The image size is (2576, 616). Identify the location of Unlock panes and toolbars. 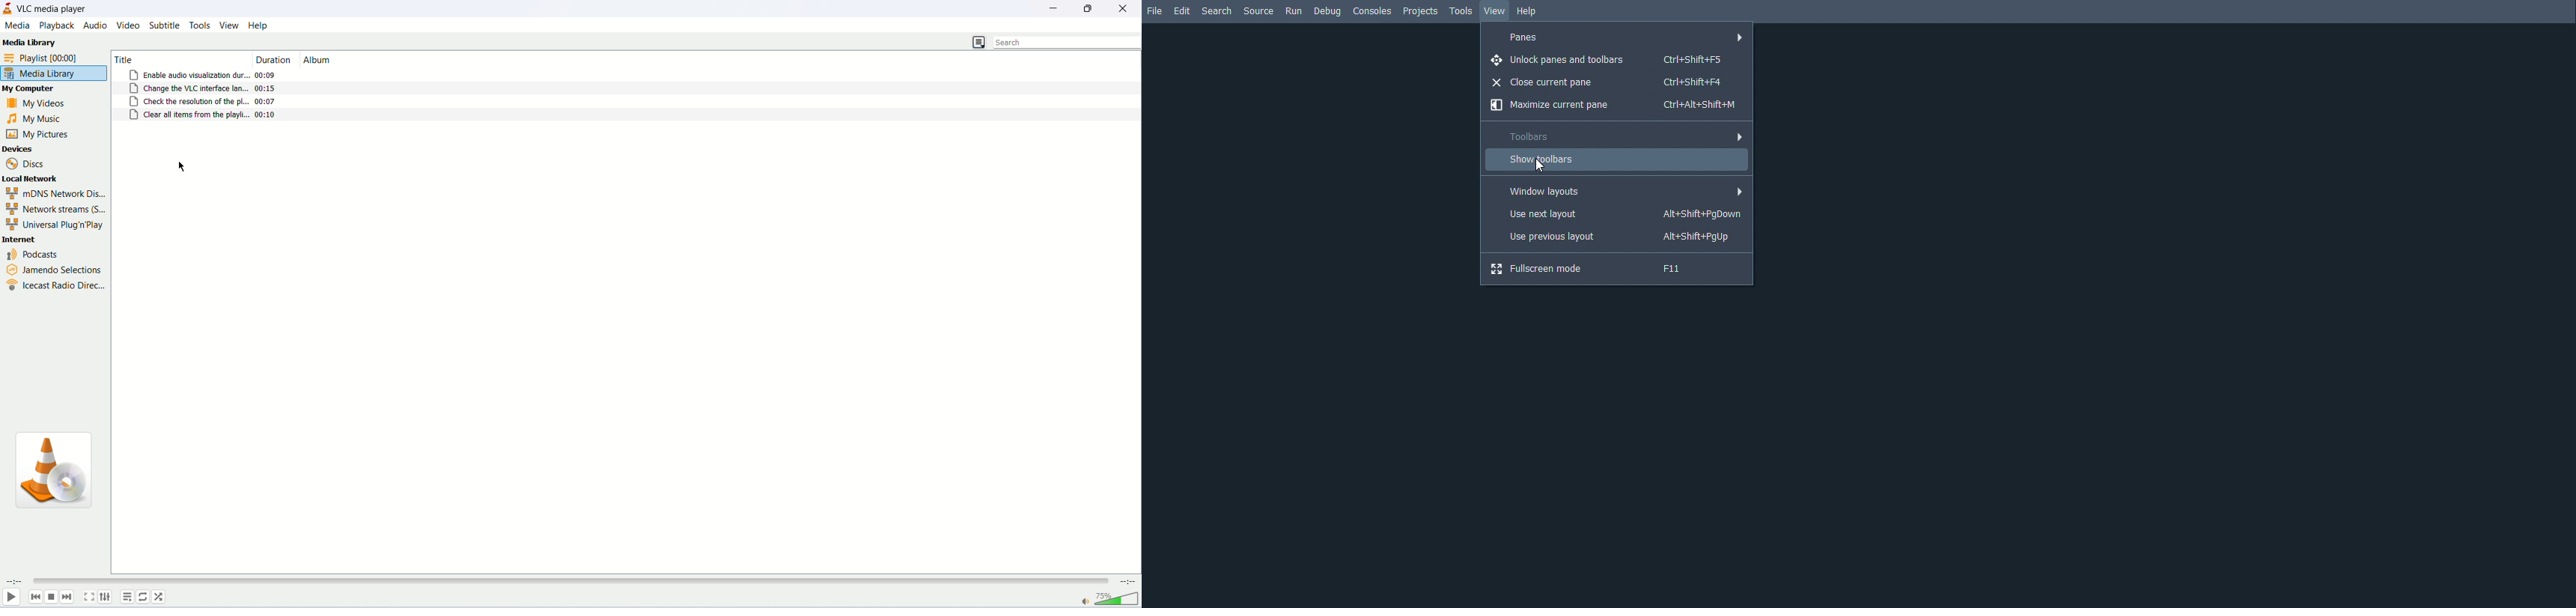
(1610, 59).